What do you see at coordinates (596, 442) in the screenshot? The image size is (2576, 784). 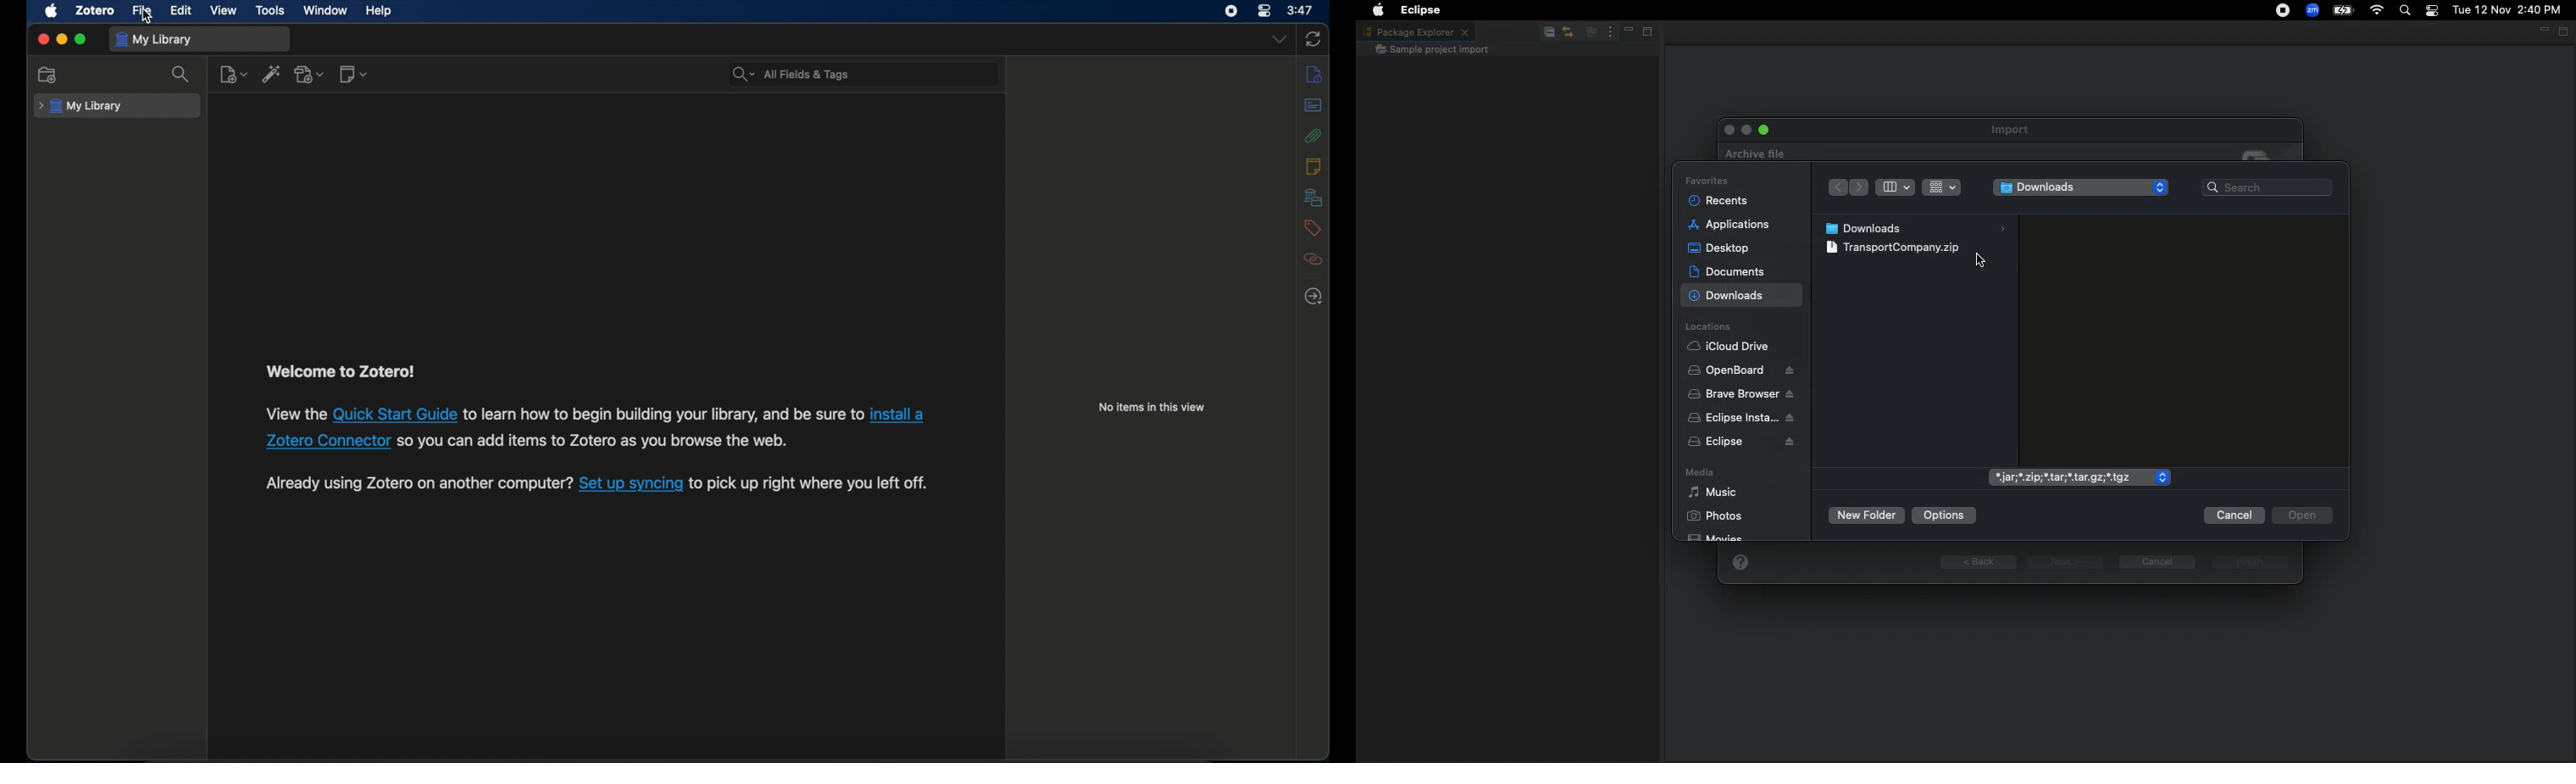 I see `text` at bounding box center [596, 442].